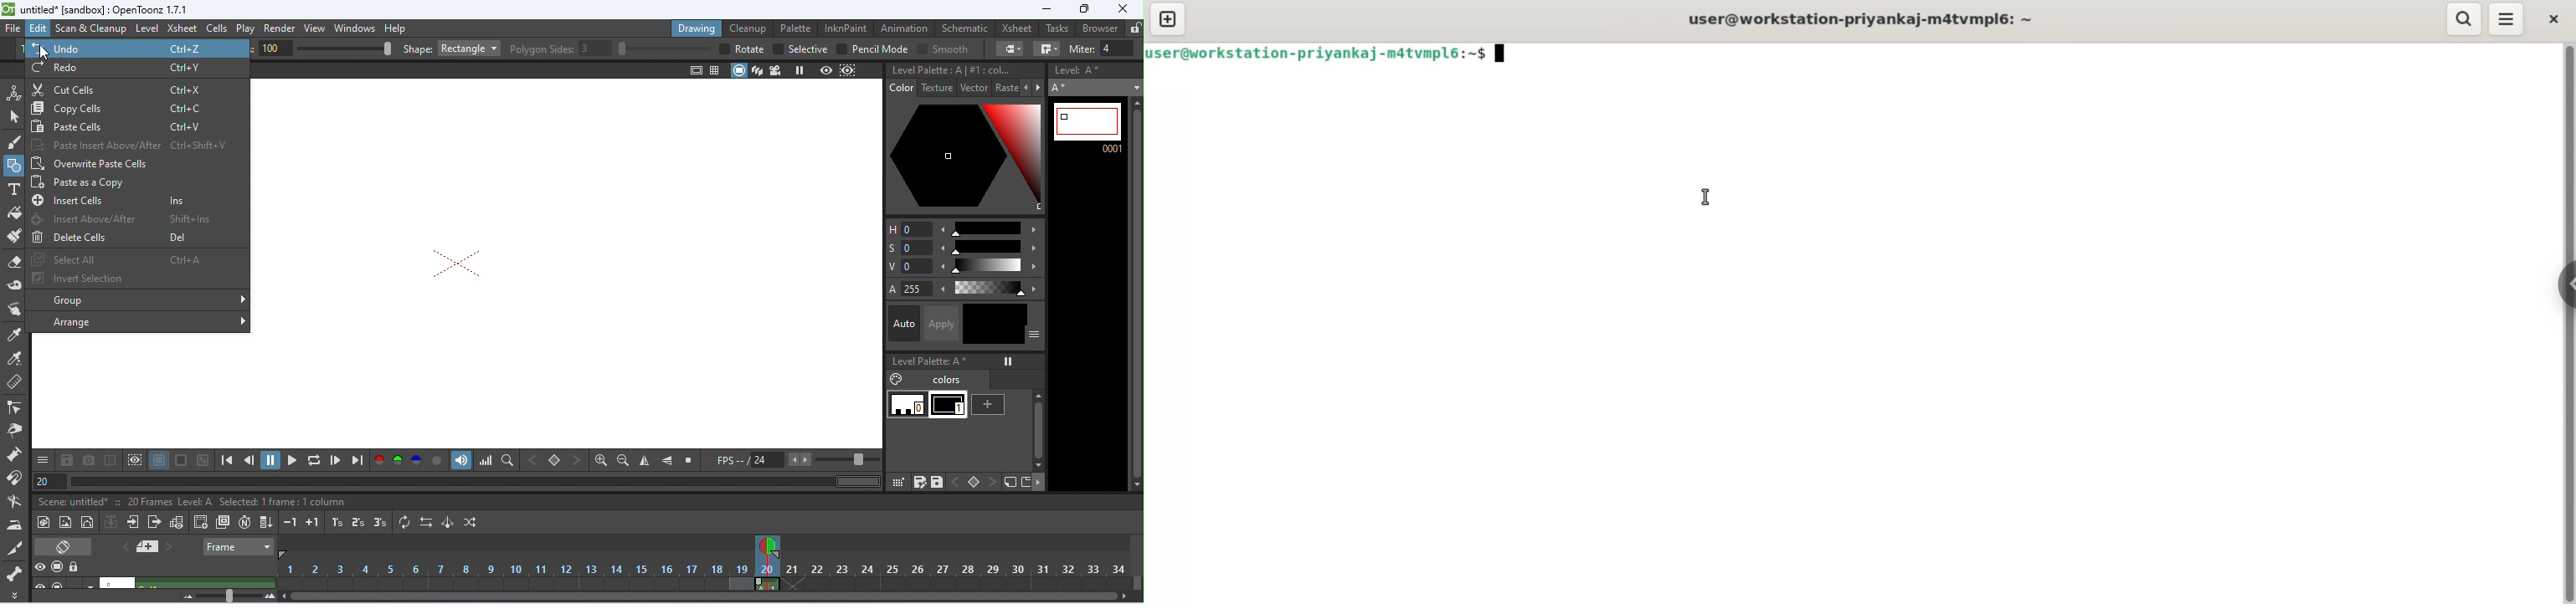 The height and width of the screenshot is (616, 2576). I want to click on frame, so click(49, 479).